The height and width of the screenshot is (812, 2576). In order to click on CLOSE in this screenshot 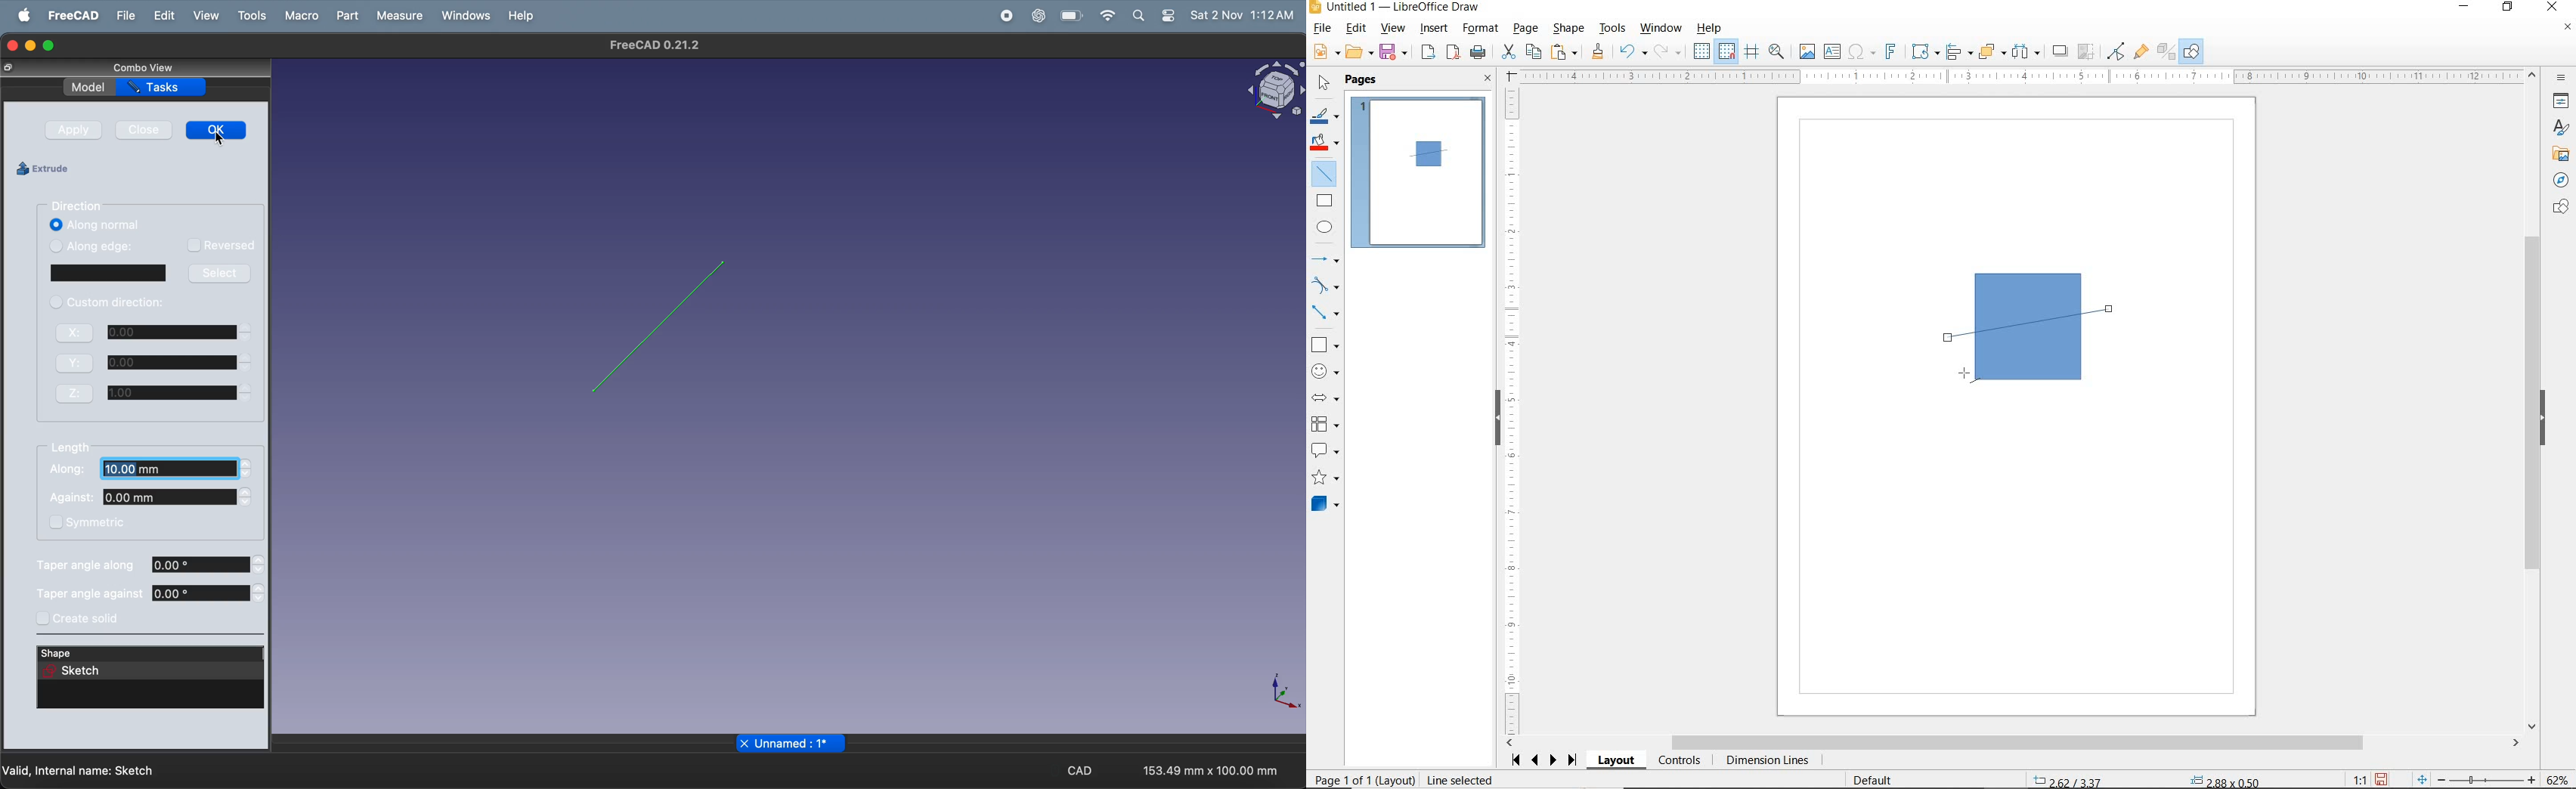, I will do `click(1488, 79)`.